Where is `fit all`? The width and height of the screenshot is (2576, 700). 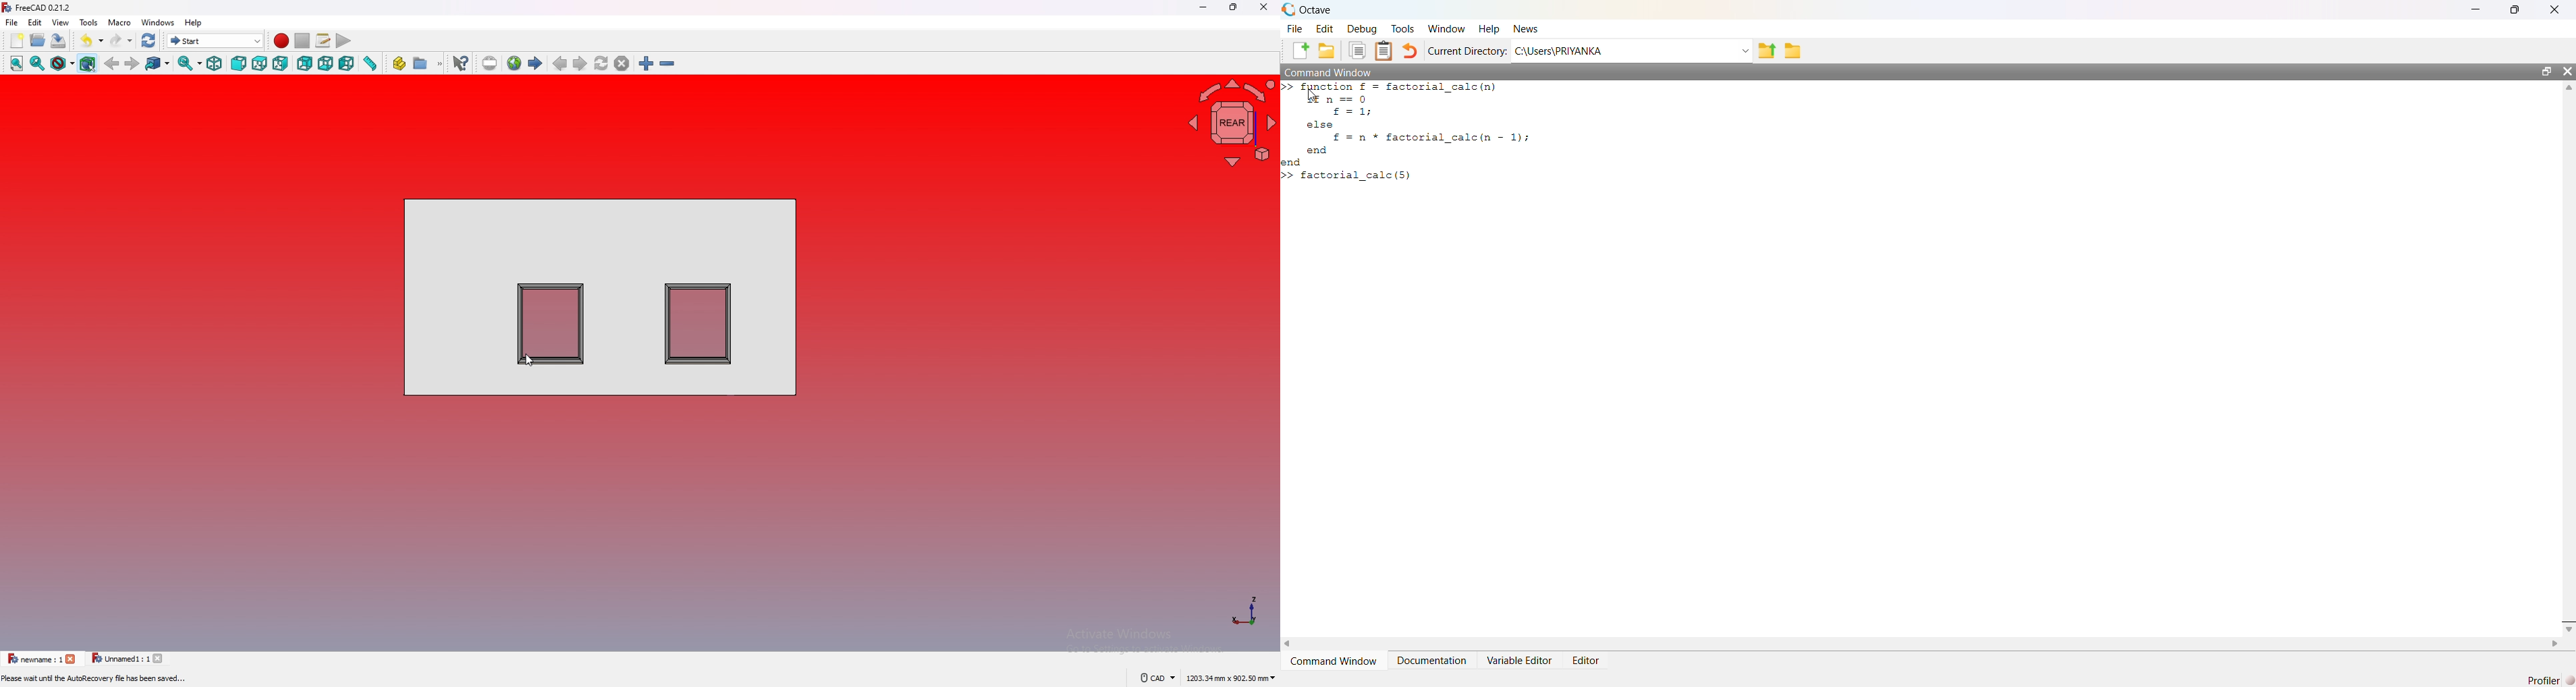 fit all is located at coordinates (17, 64).